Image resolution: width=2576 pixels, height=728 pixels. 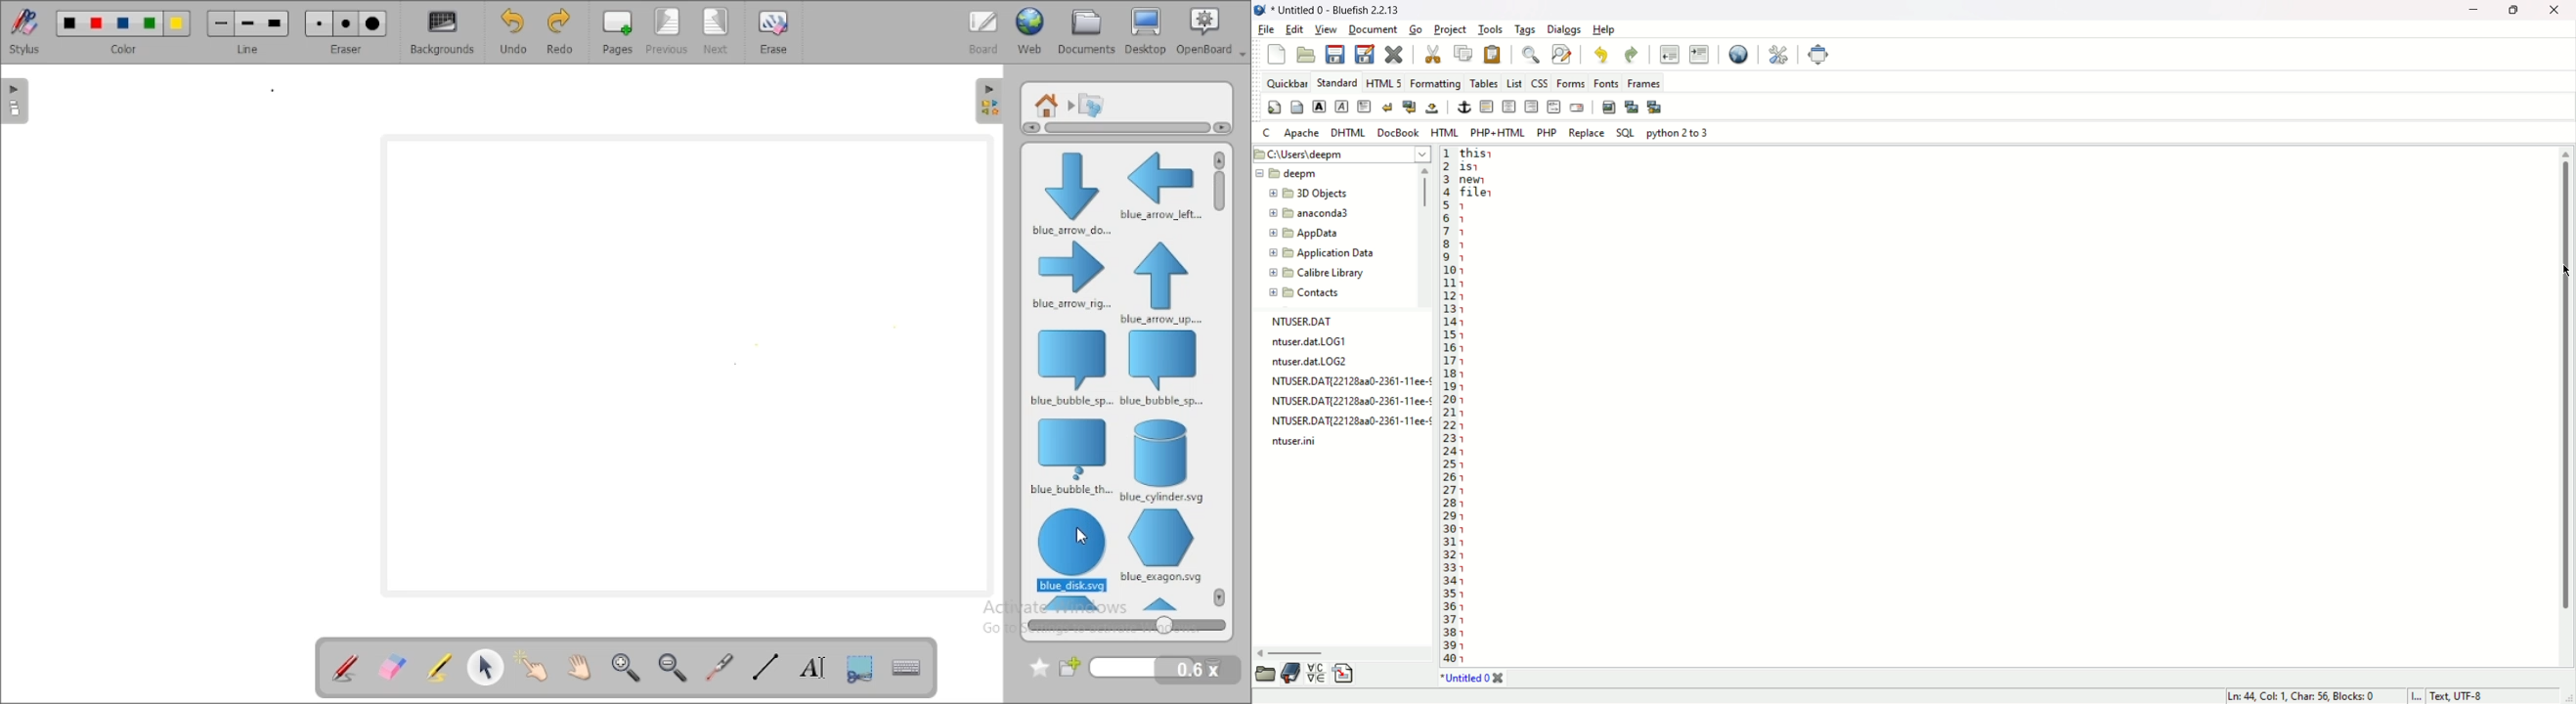 I want to click on Contacts, so click(x=1315, y=293).